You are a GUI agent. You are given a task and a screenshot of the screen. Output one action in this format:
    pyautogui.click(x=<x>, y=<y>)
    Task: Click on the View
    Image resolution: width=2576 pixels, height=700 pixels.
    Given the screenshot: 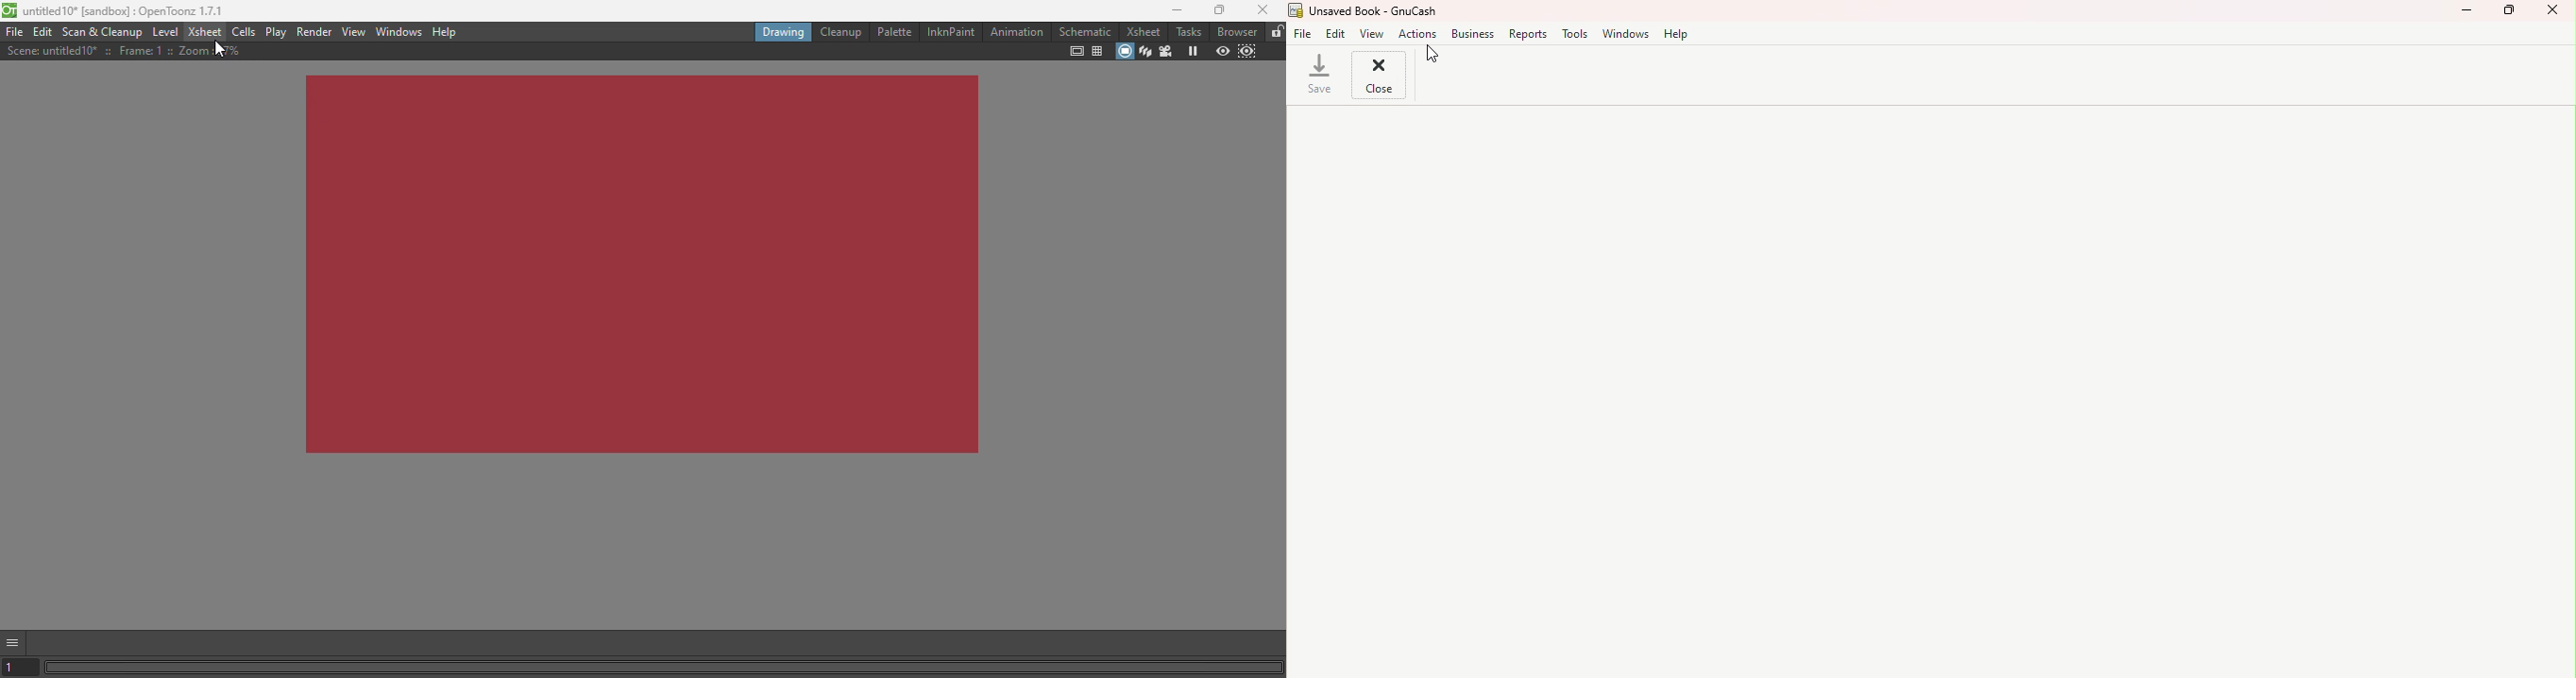 What is the action you would take?
    pyautogui.click(x=1374, y=33)
    